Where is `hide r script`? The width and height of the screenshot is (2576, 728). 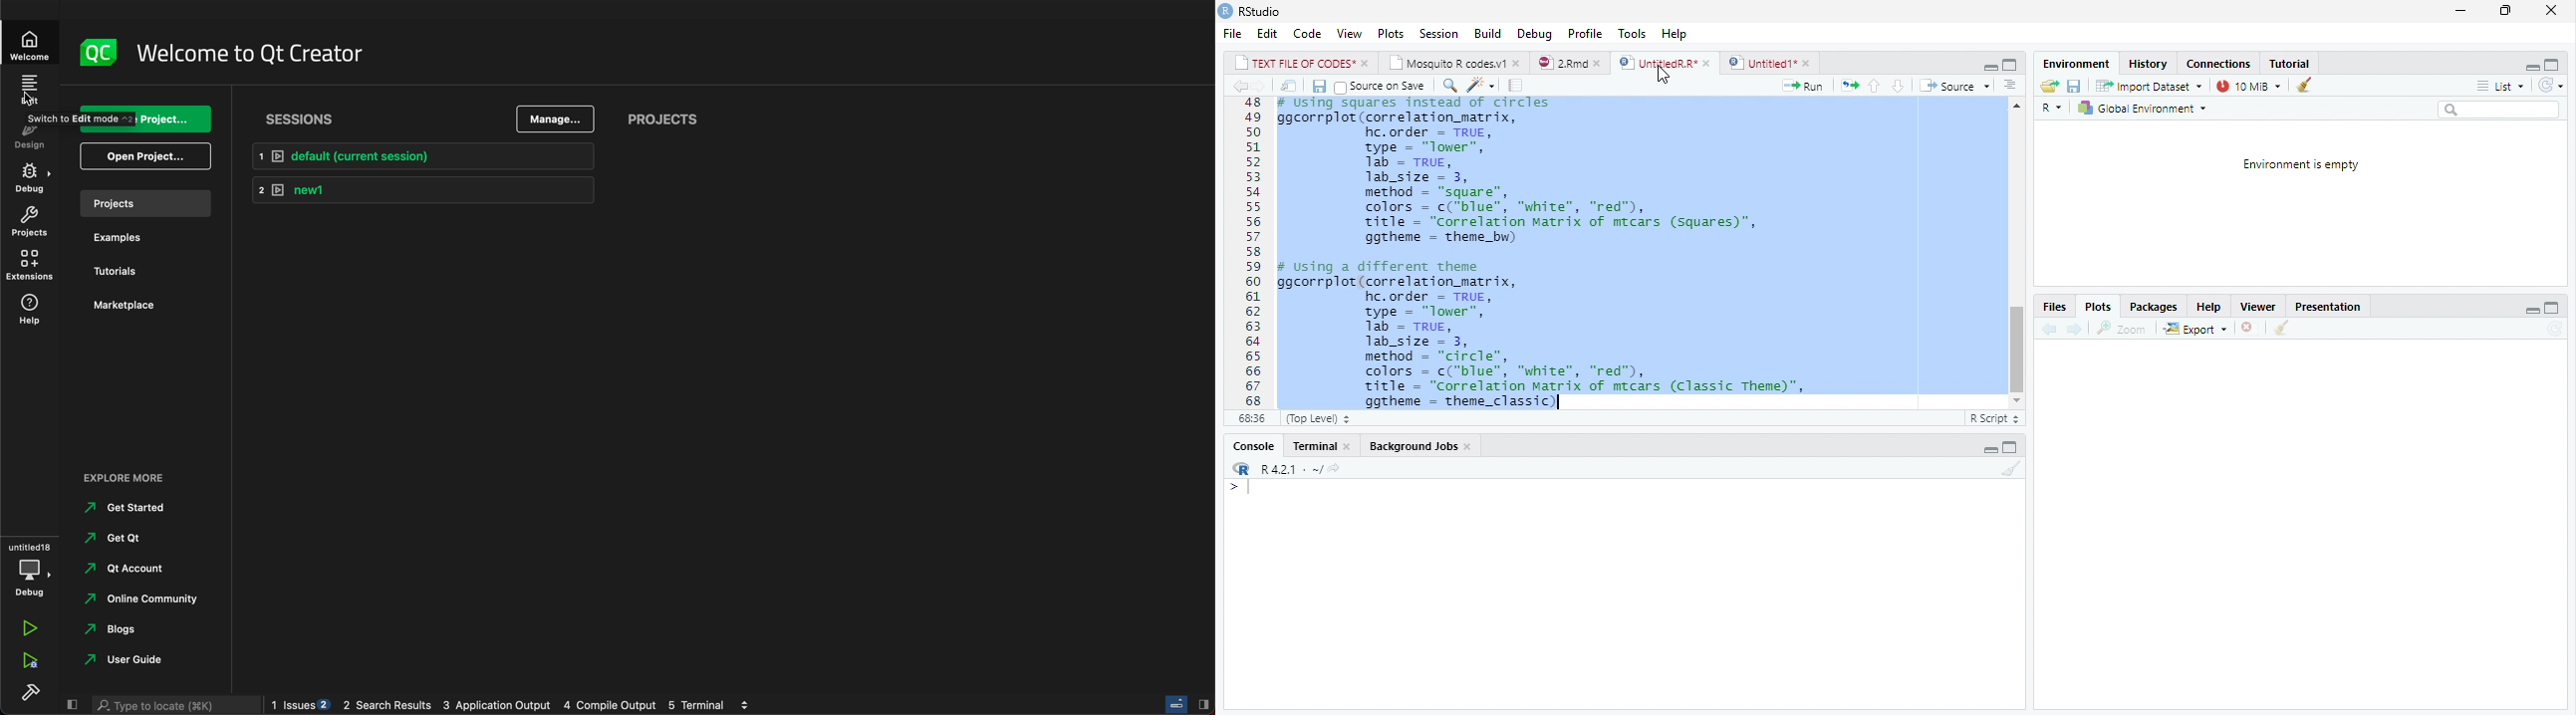 hide r script is located at coordinates (2532, 310).